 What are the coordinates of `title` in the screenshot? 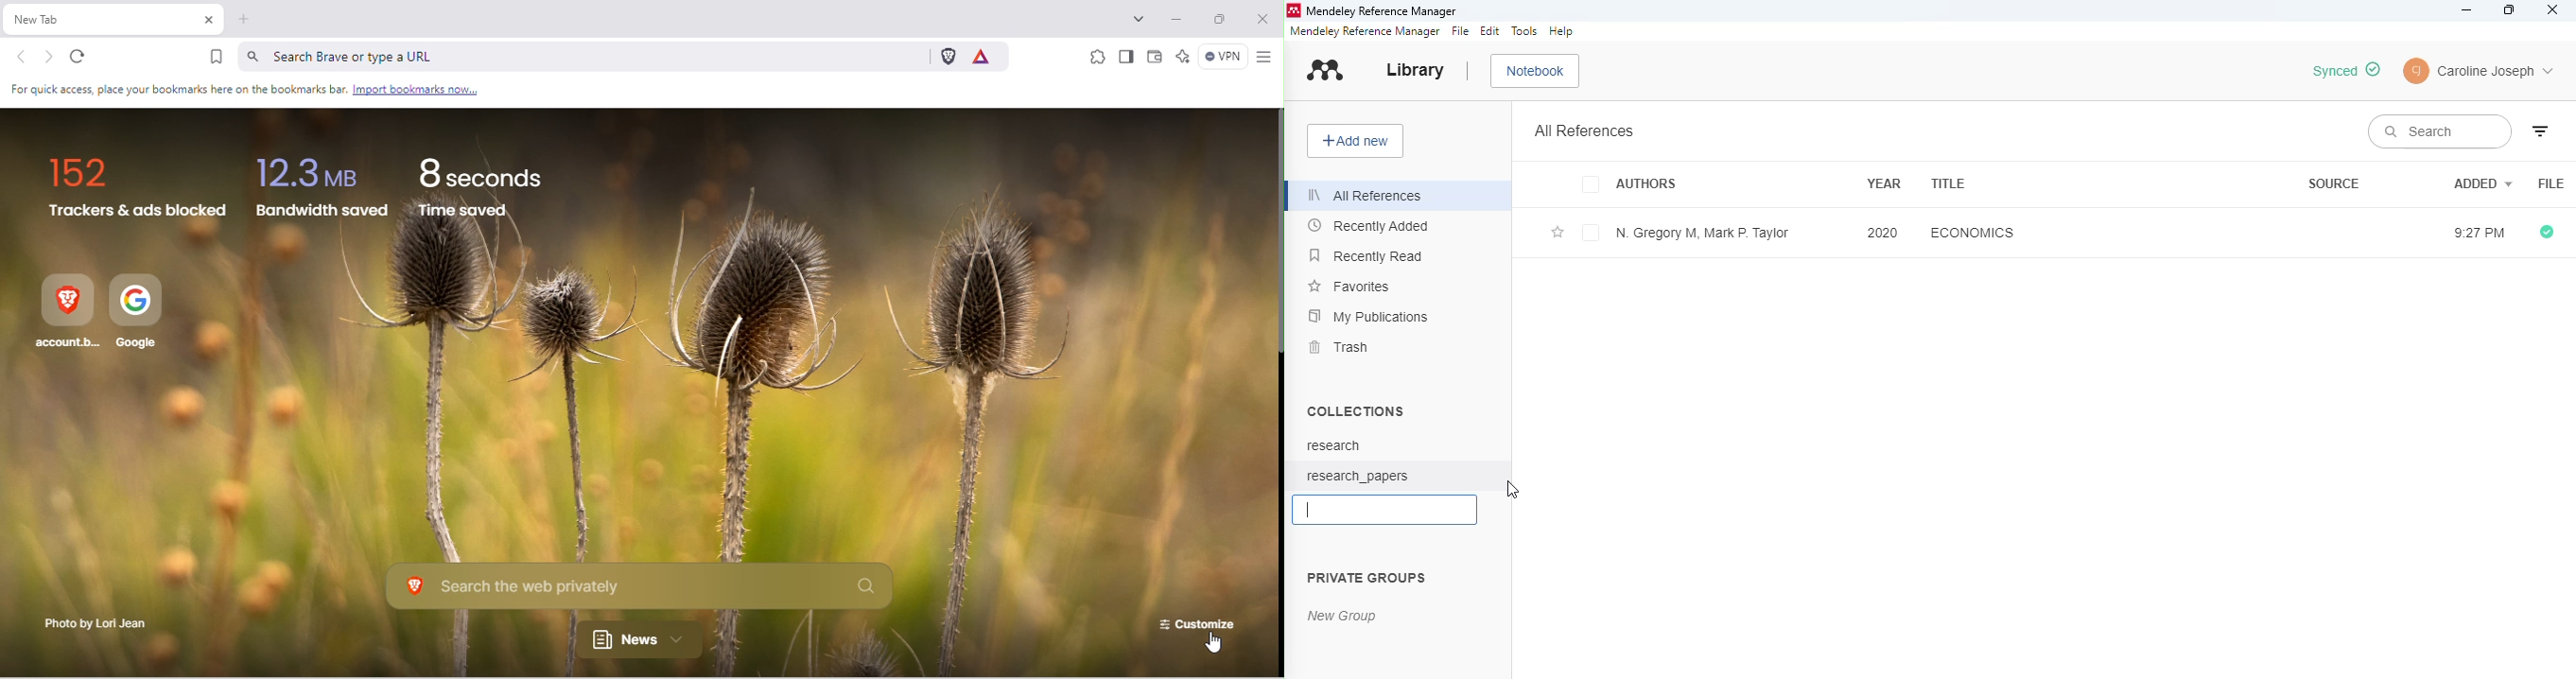 It's located at (1949, 183).